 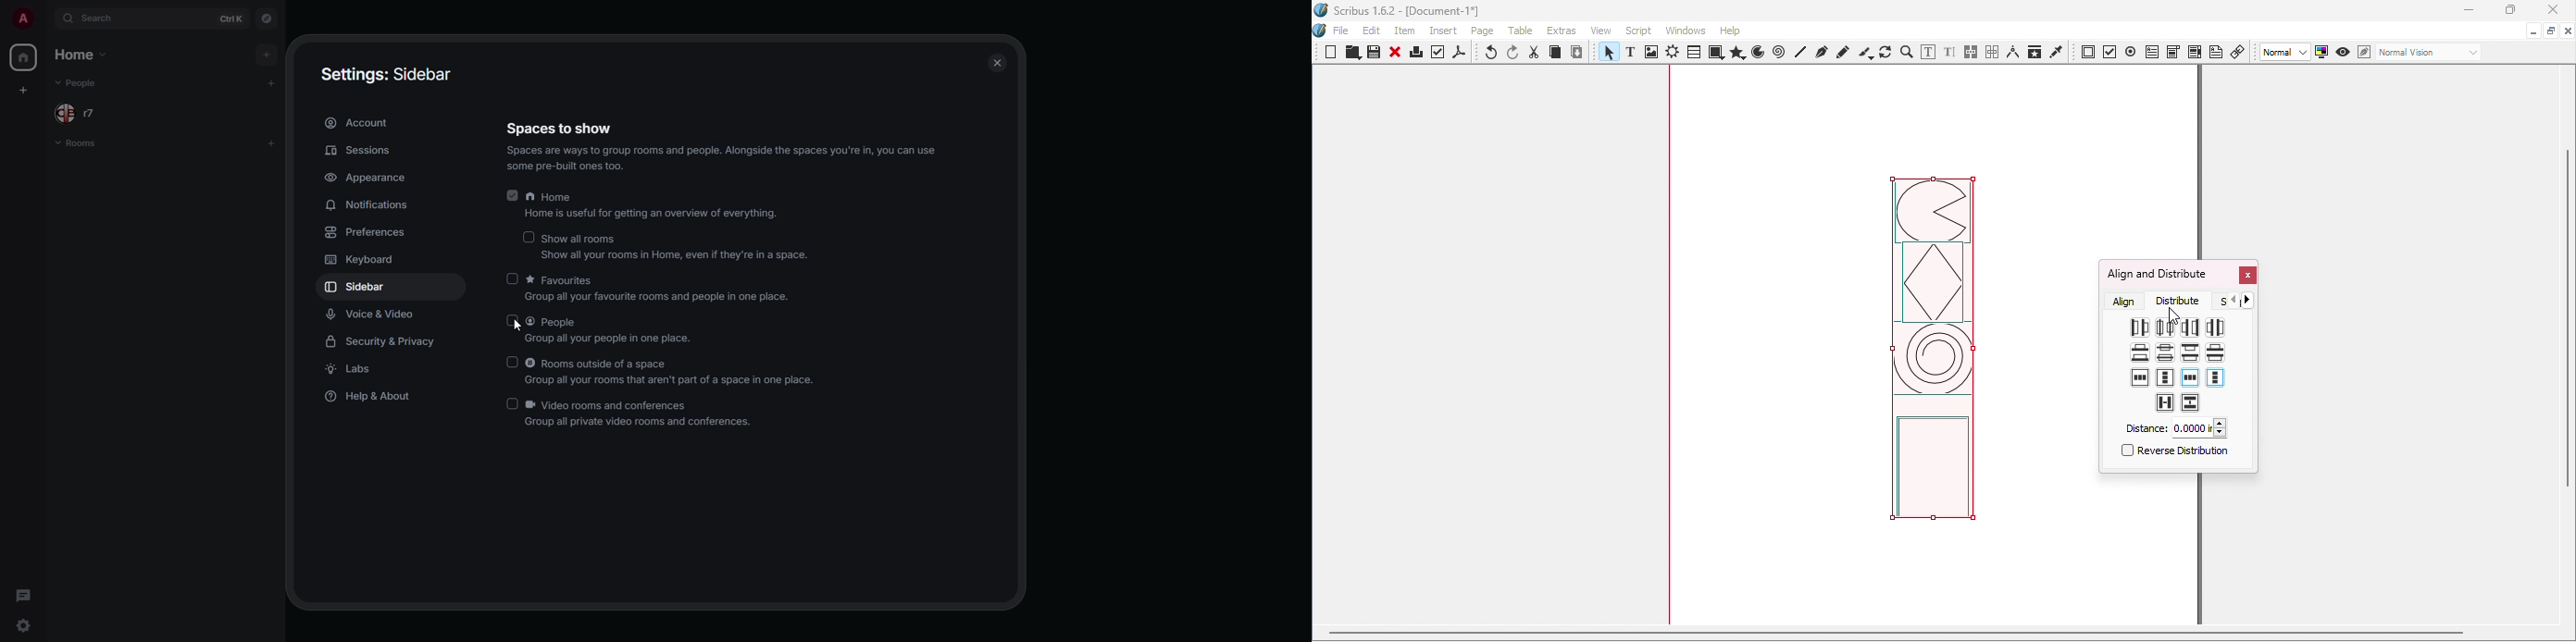 I want to click on File, so click(x=1341, y=31).